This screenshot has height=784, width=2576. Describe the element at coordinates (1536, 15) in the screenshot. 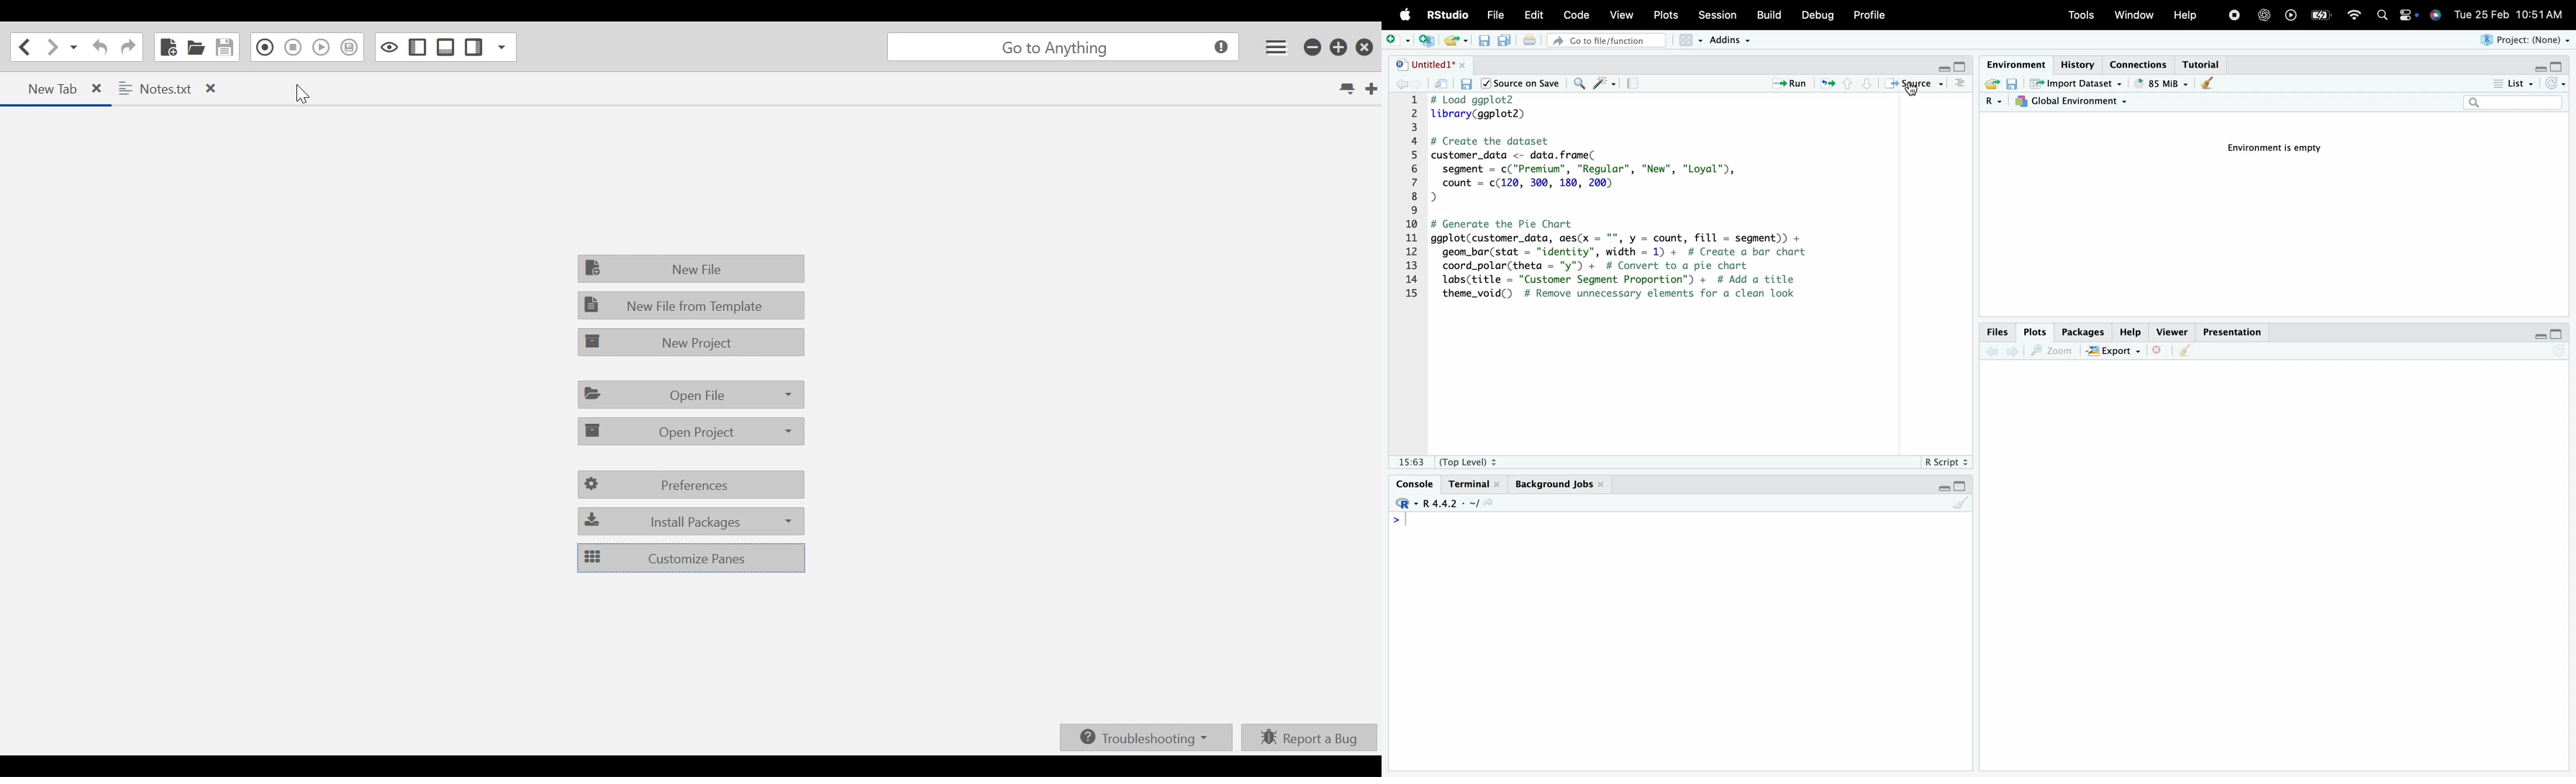

I see `Edit` at that location.